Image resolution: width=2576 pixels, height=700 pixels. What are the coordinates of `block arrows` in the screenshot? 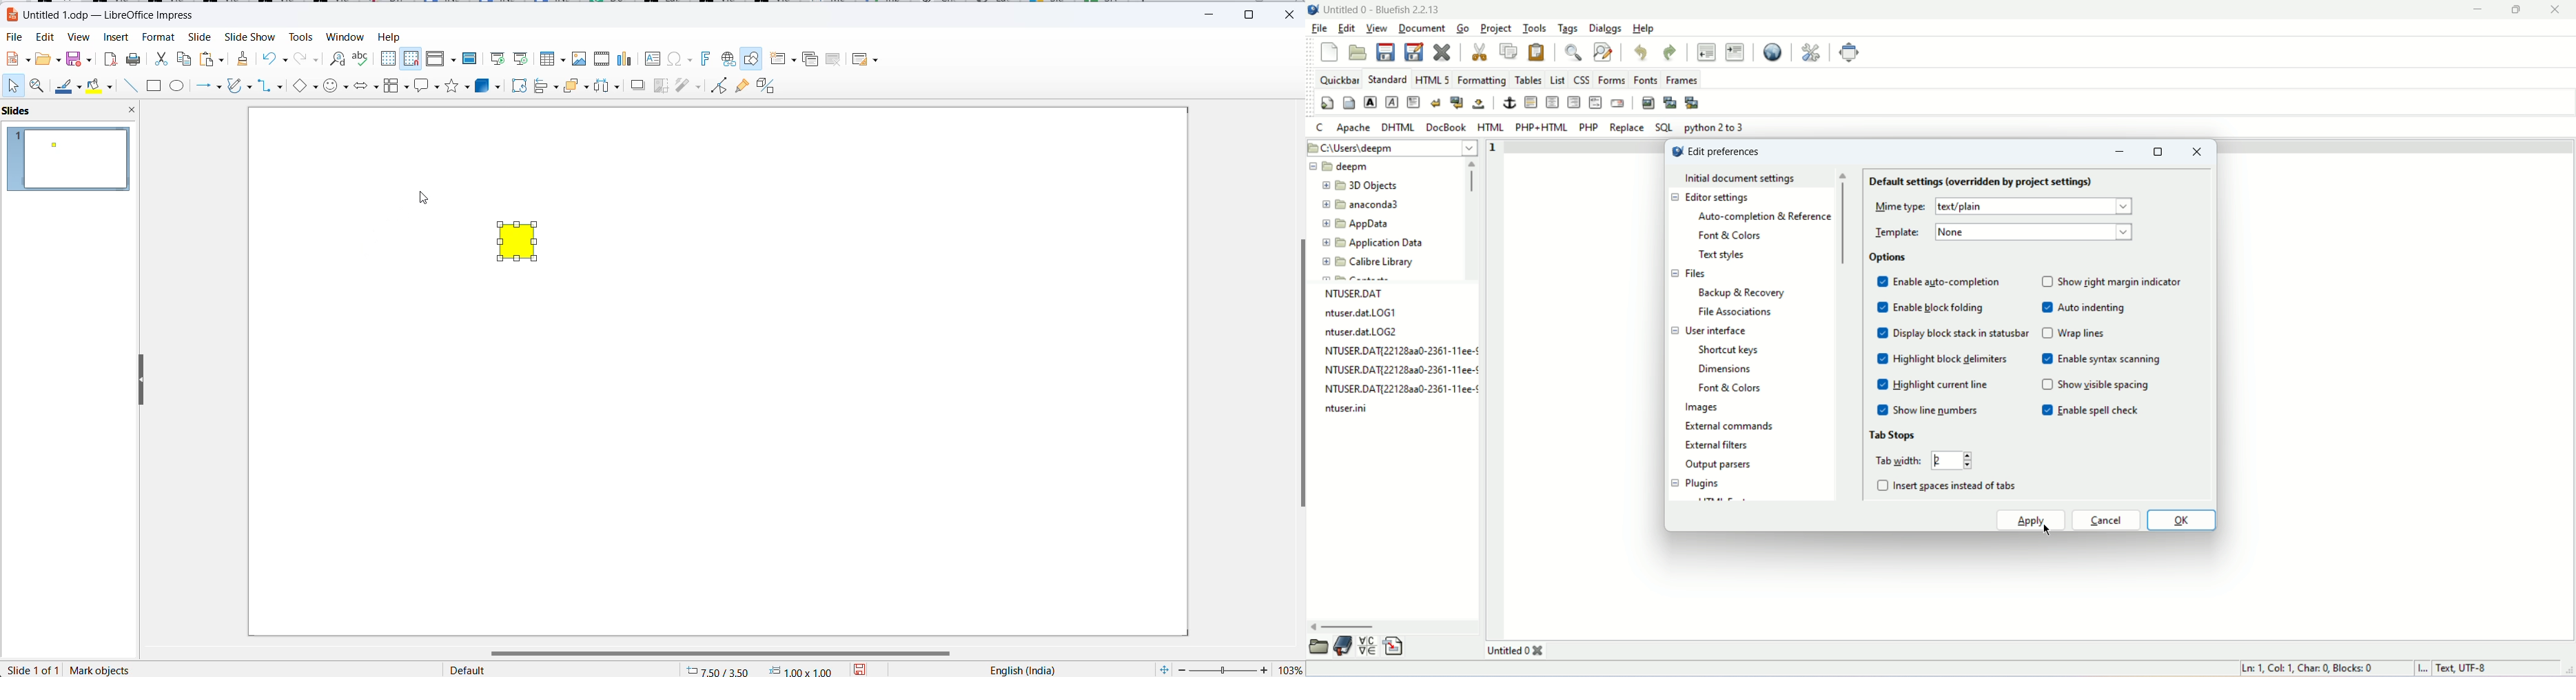 It's located at (366, 86).